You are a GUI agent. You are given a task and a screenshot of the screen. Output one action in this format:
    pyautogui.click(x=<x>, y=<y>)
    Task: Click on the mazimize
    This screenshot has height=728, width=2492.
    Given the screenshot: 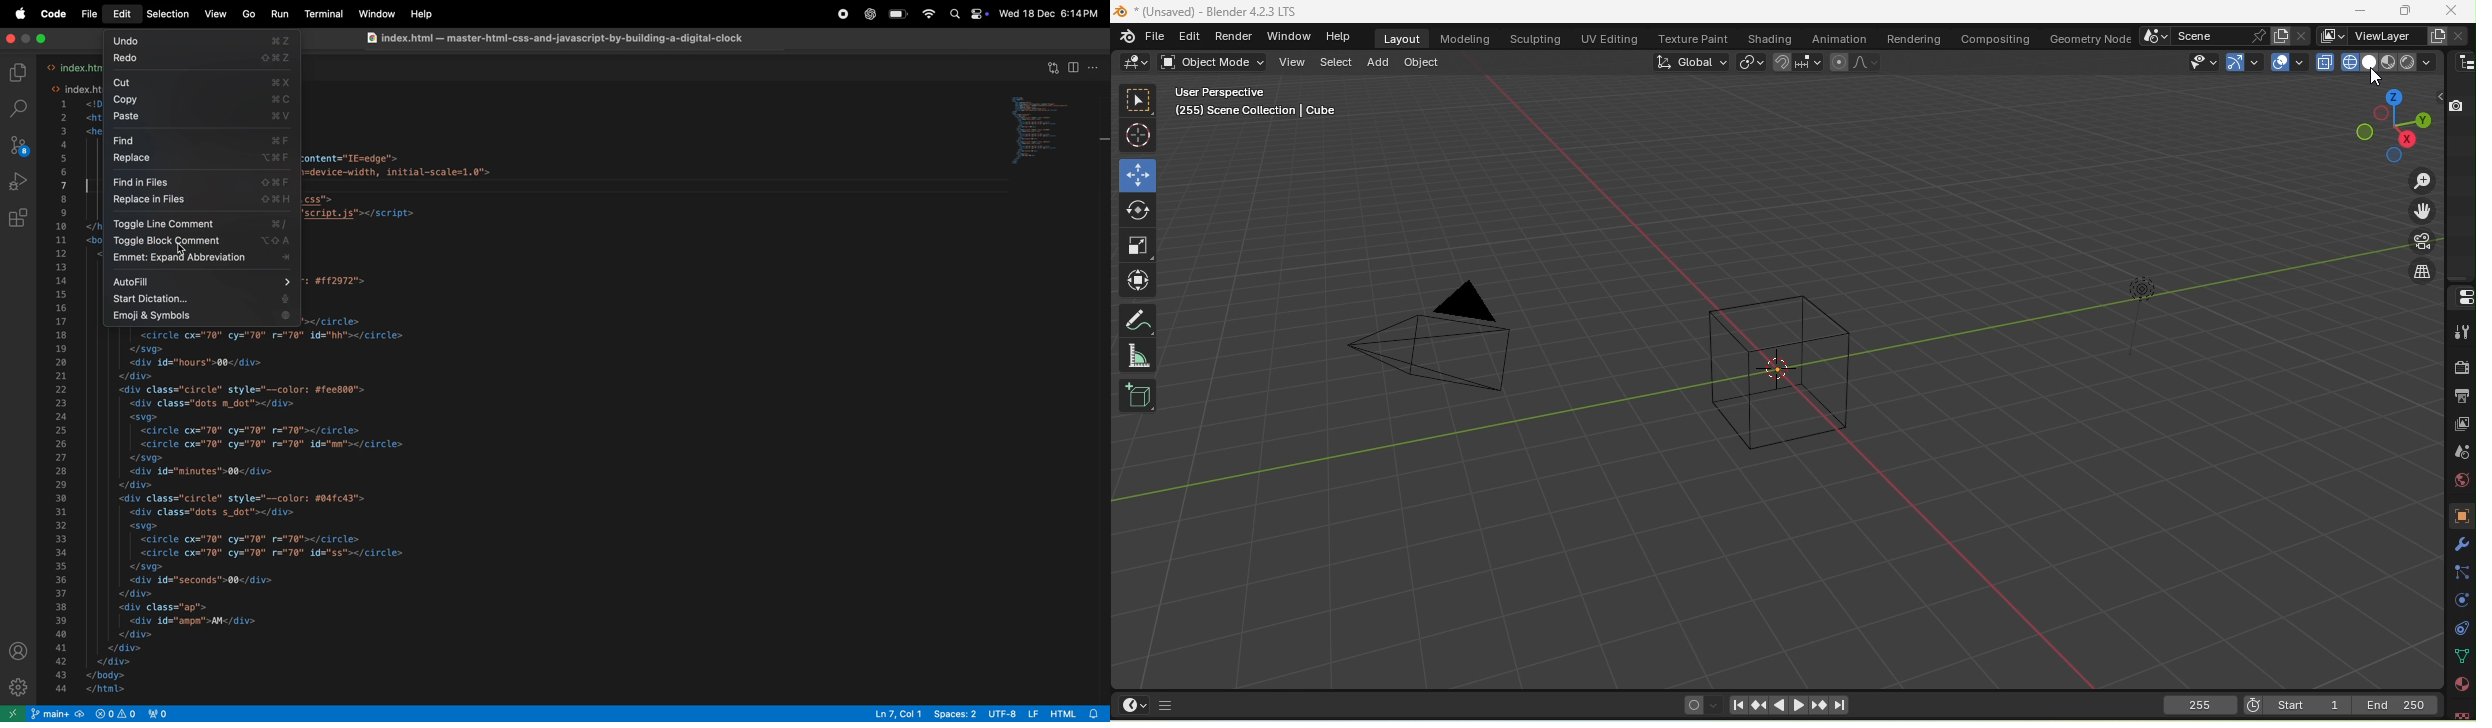 What is the action you would take?
    pyautogui.click(x=40, y=40)
    